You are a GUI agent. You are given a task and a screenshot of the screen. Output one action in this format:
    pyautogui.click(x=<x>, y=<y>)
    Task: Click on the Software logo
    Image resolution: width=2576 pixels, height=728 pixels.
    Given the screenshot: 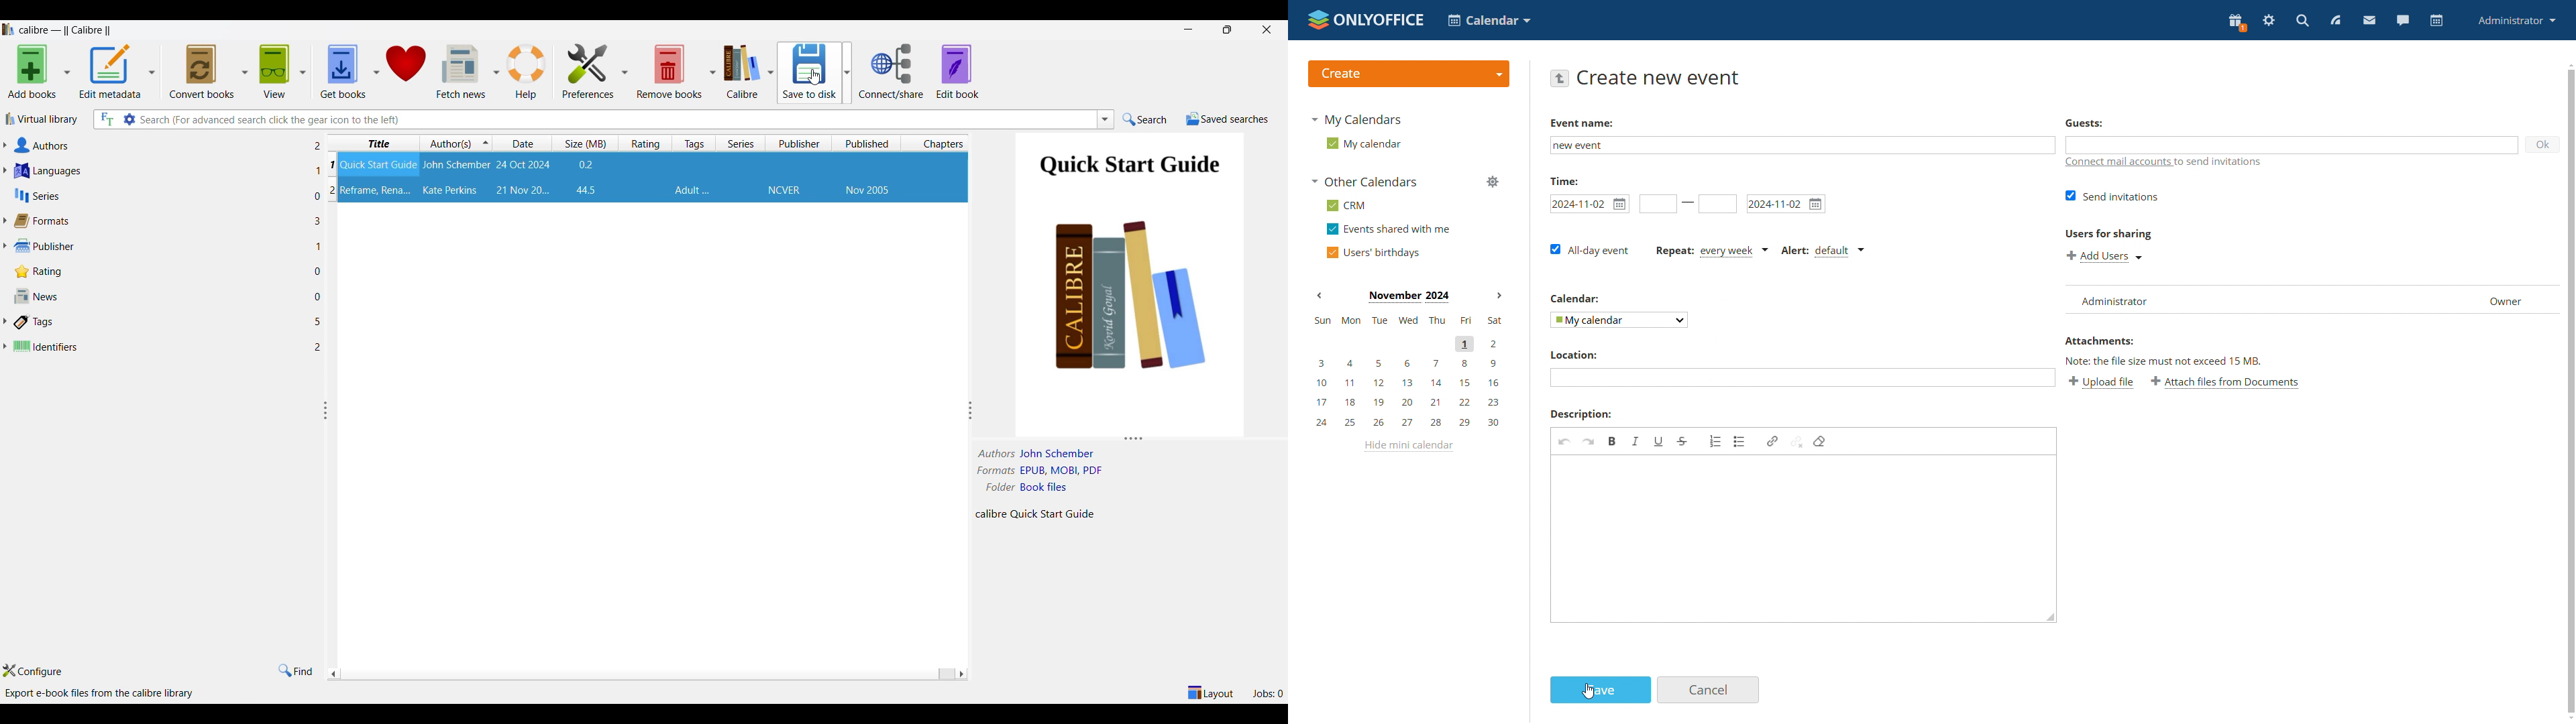 What is the action you would take?
    pyautogui.click(x=8, y=29)
    